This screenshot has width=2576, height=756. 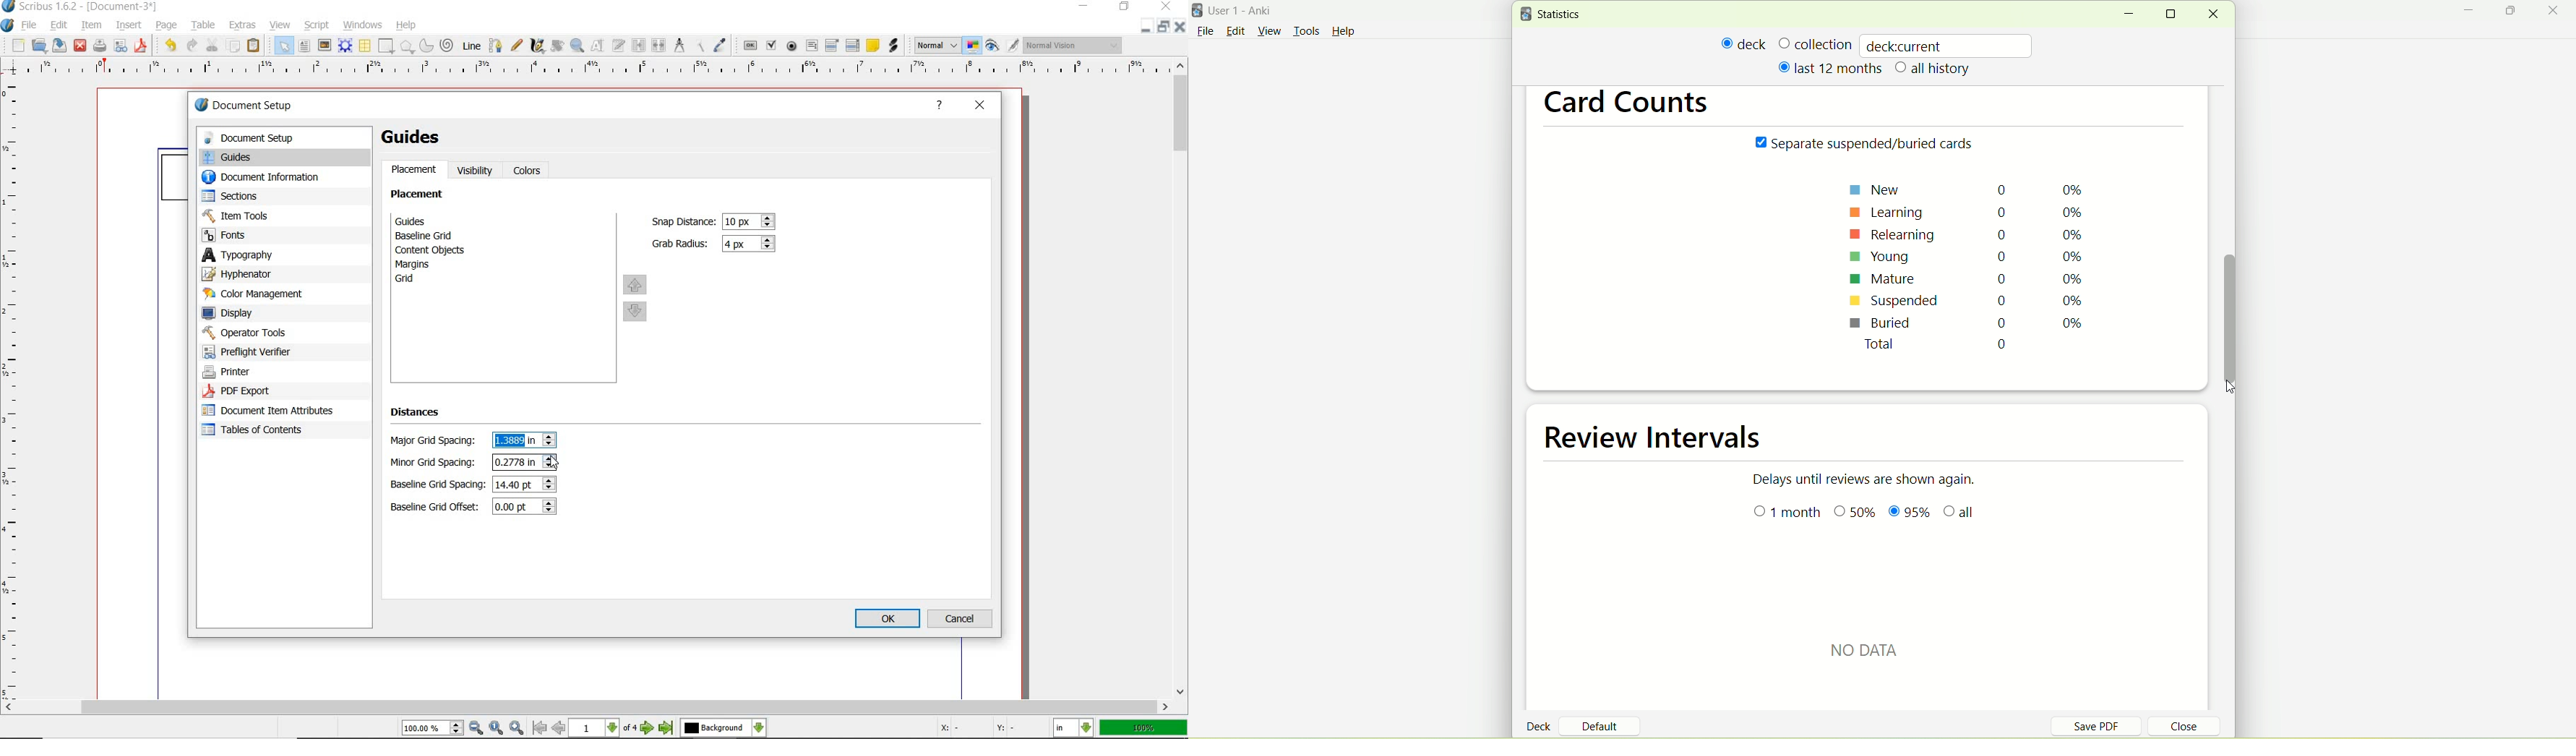 I want to click on minimize, so click(x=2473, y=12).